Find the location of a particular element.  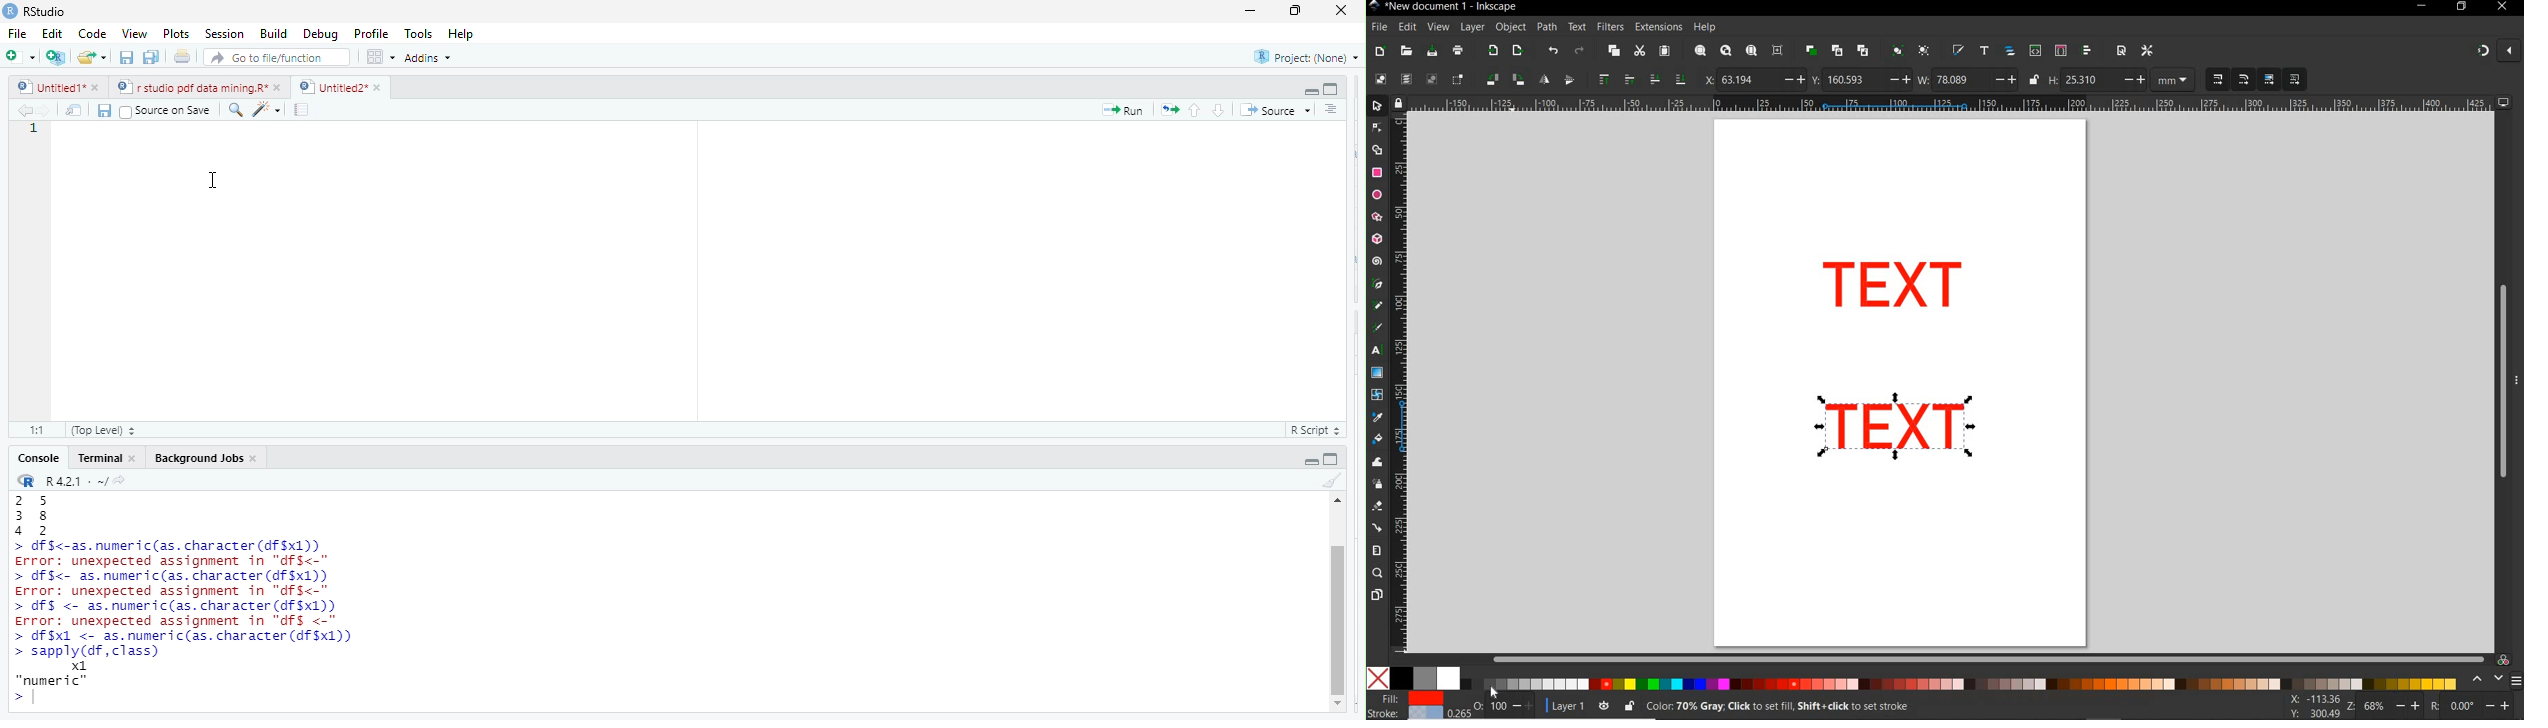

scrollbar is located at coordinates (2502, 381).